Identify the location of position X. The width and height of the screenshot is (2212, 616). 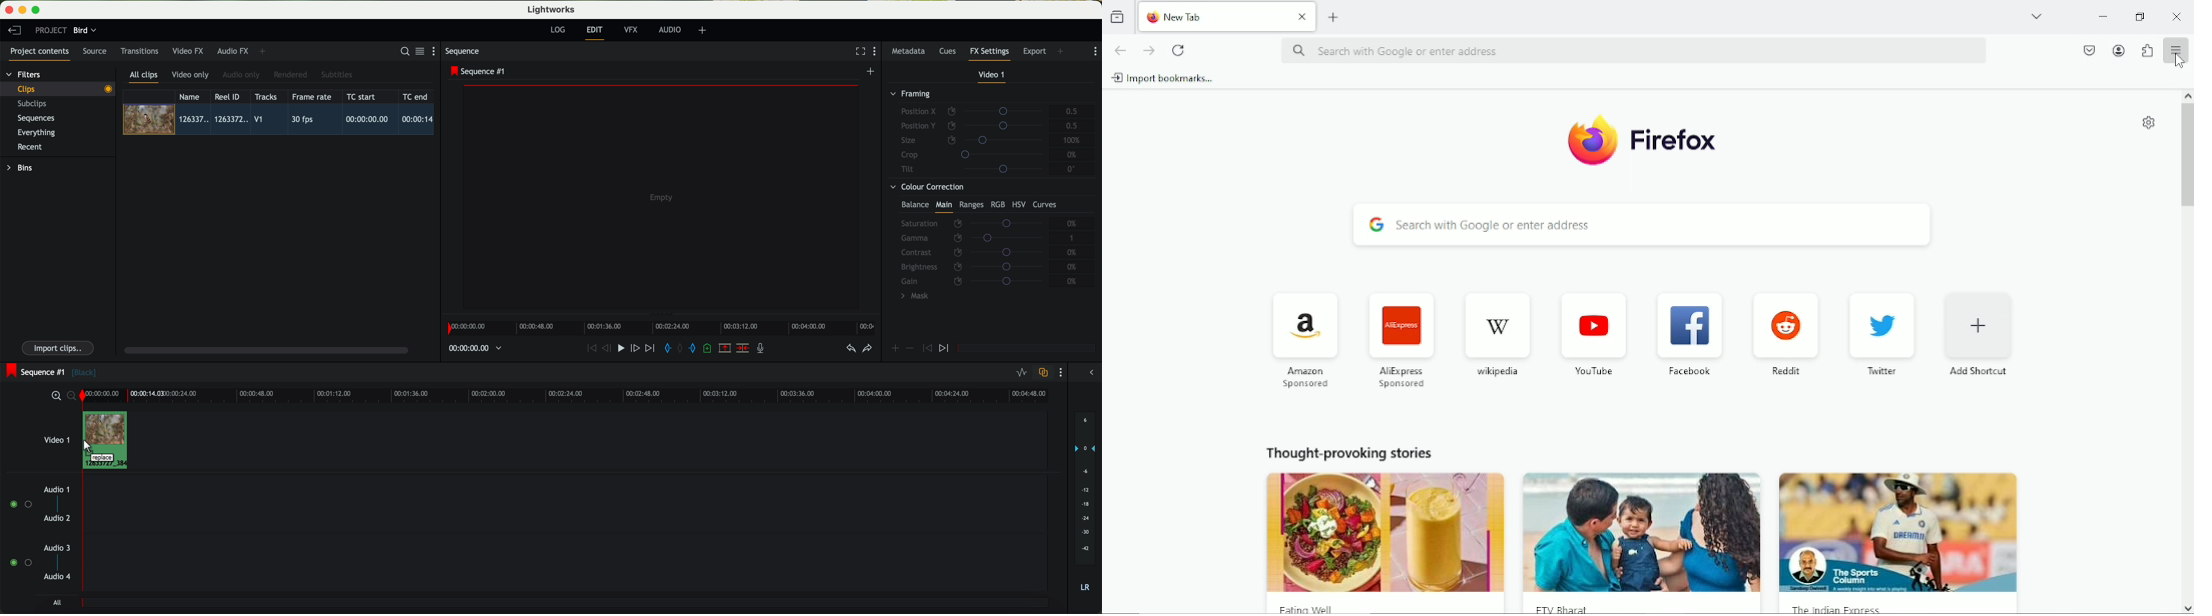
(975, 111).